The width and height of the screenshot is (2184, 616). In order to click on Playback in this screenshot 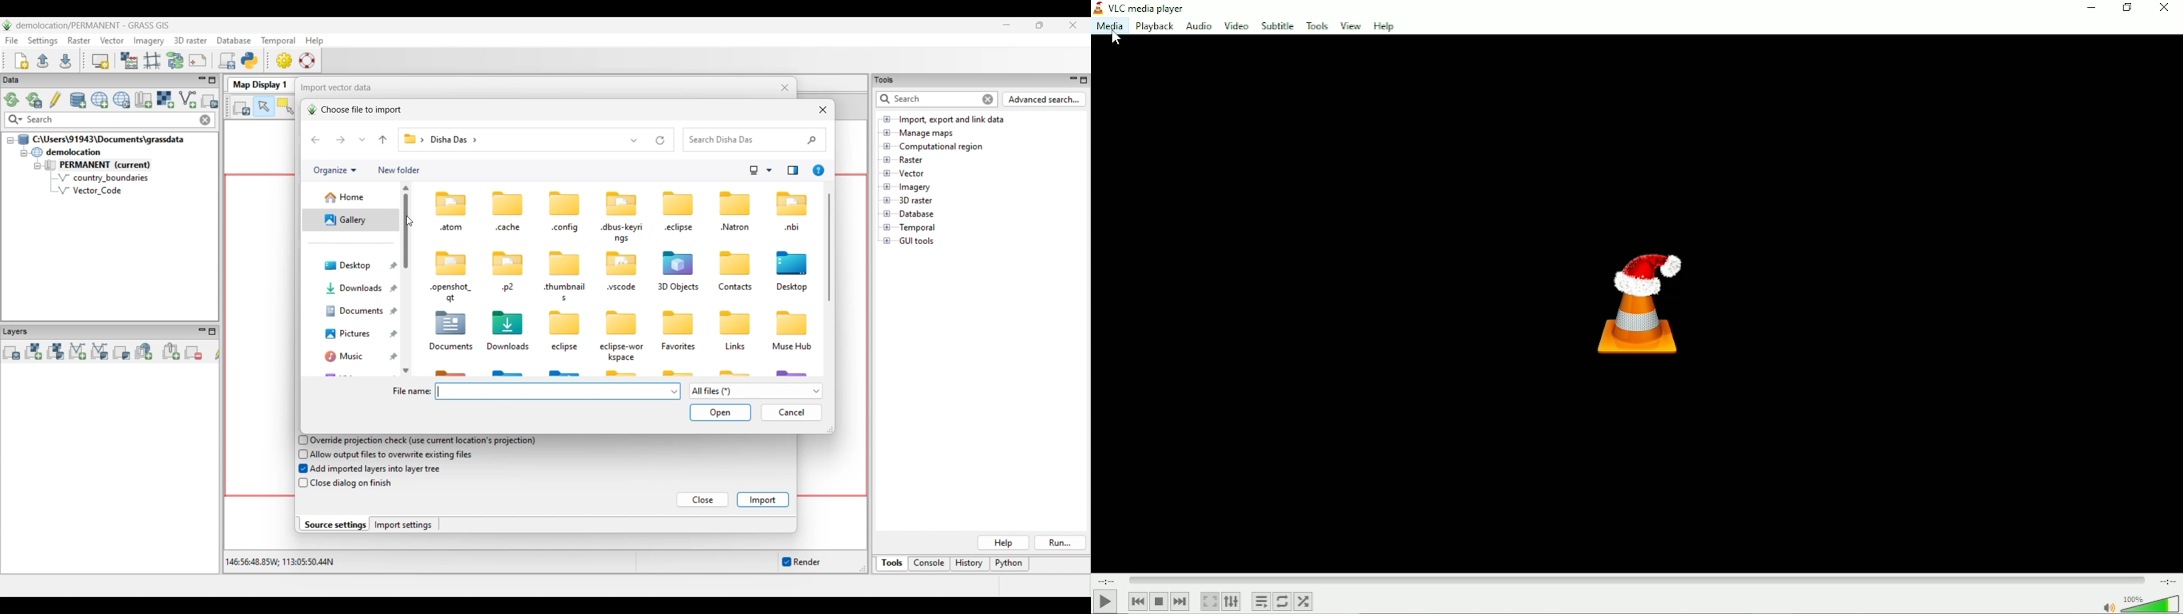, I will do `click(1153, 27)`.